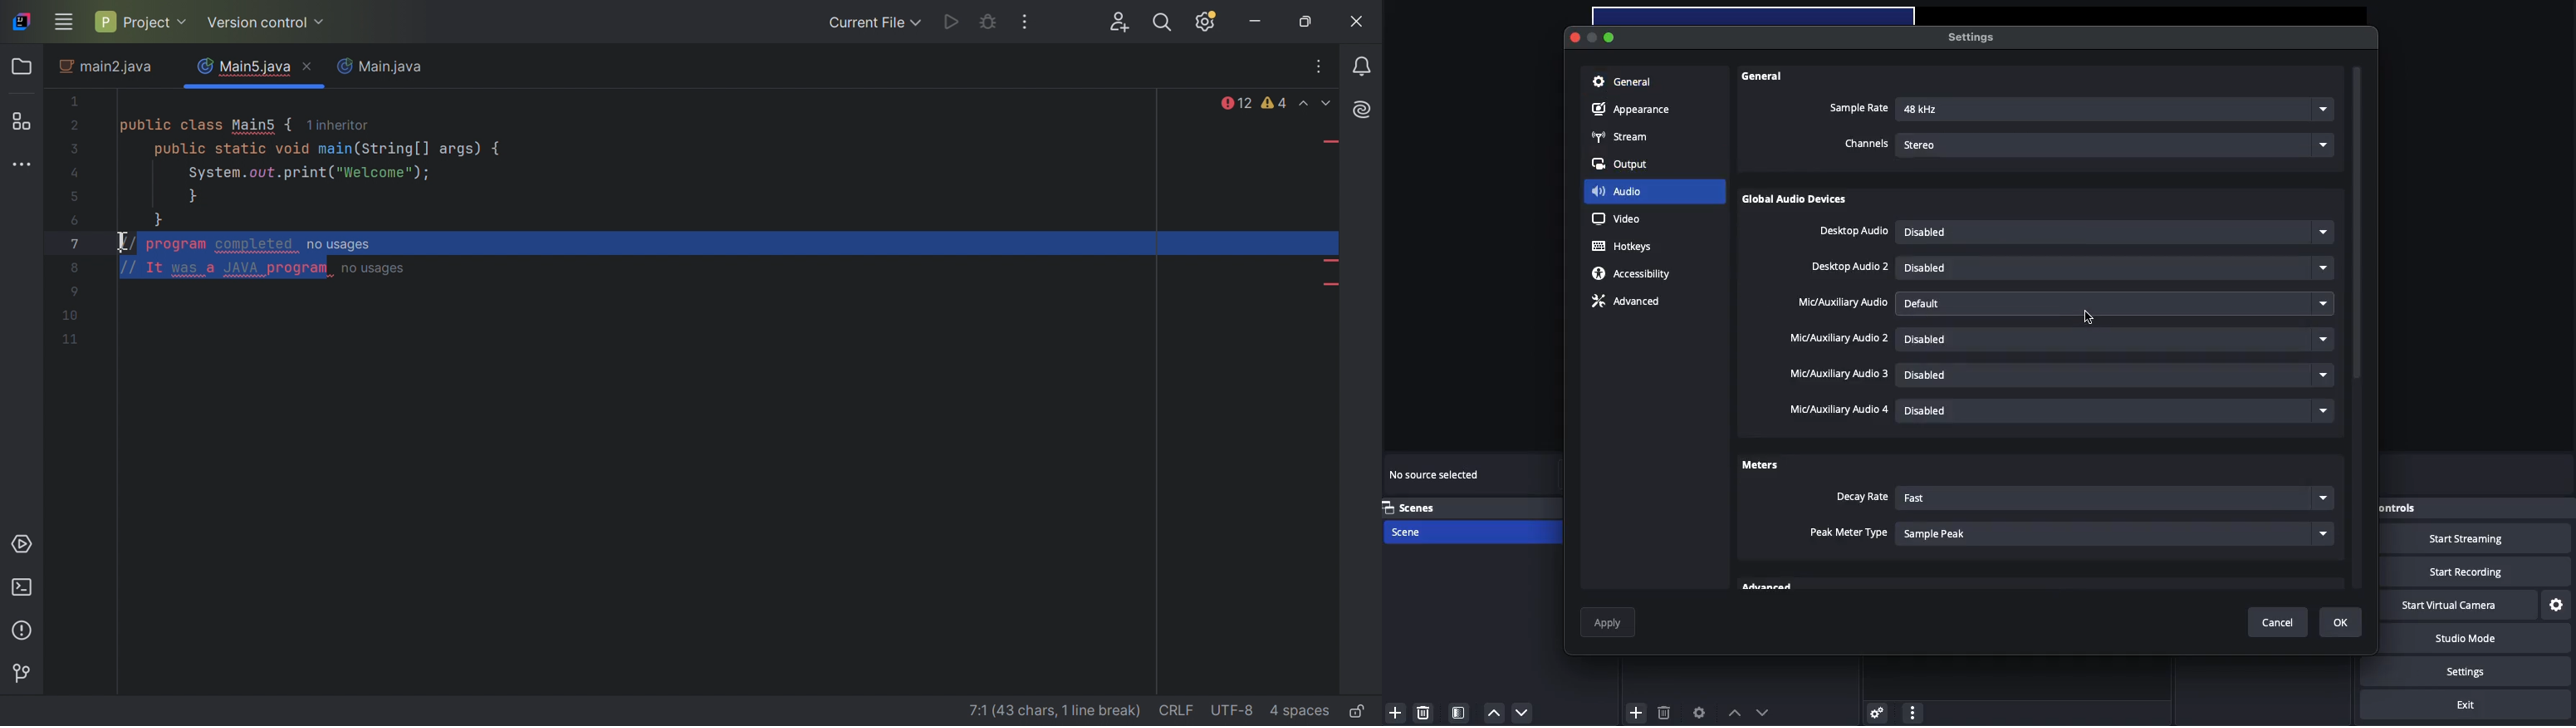 This screenshot has height=728, width=2576. Describe the element at coordinates (1233, 104) in the screenshot. I see `Error notification` at that location.